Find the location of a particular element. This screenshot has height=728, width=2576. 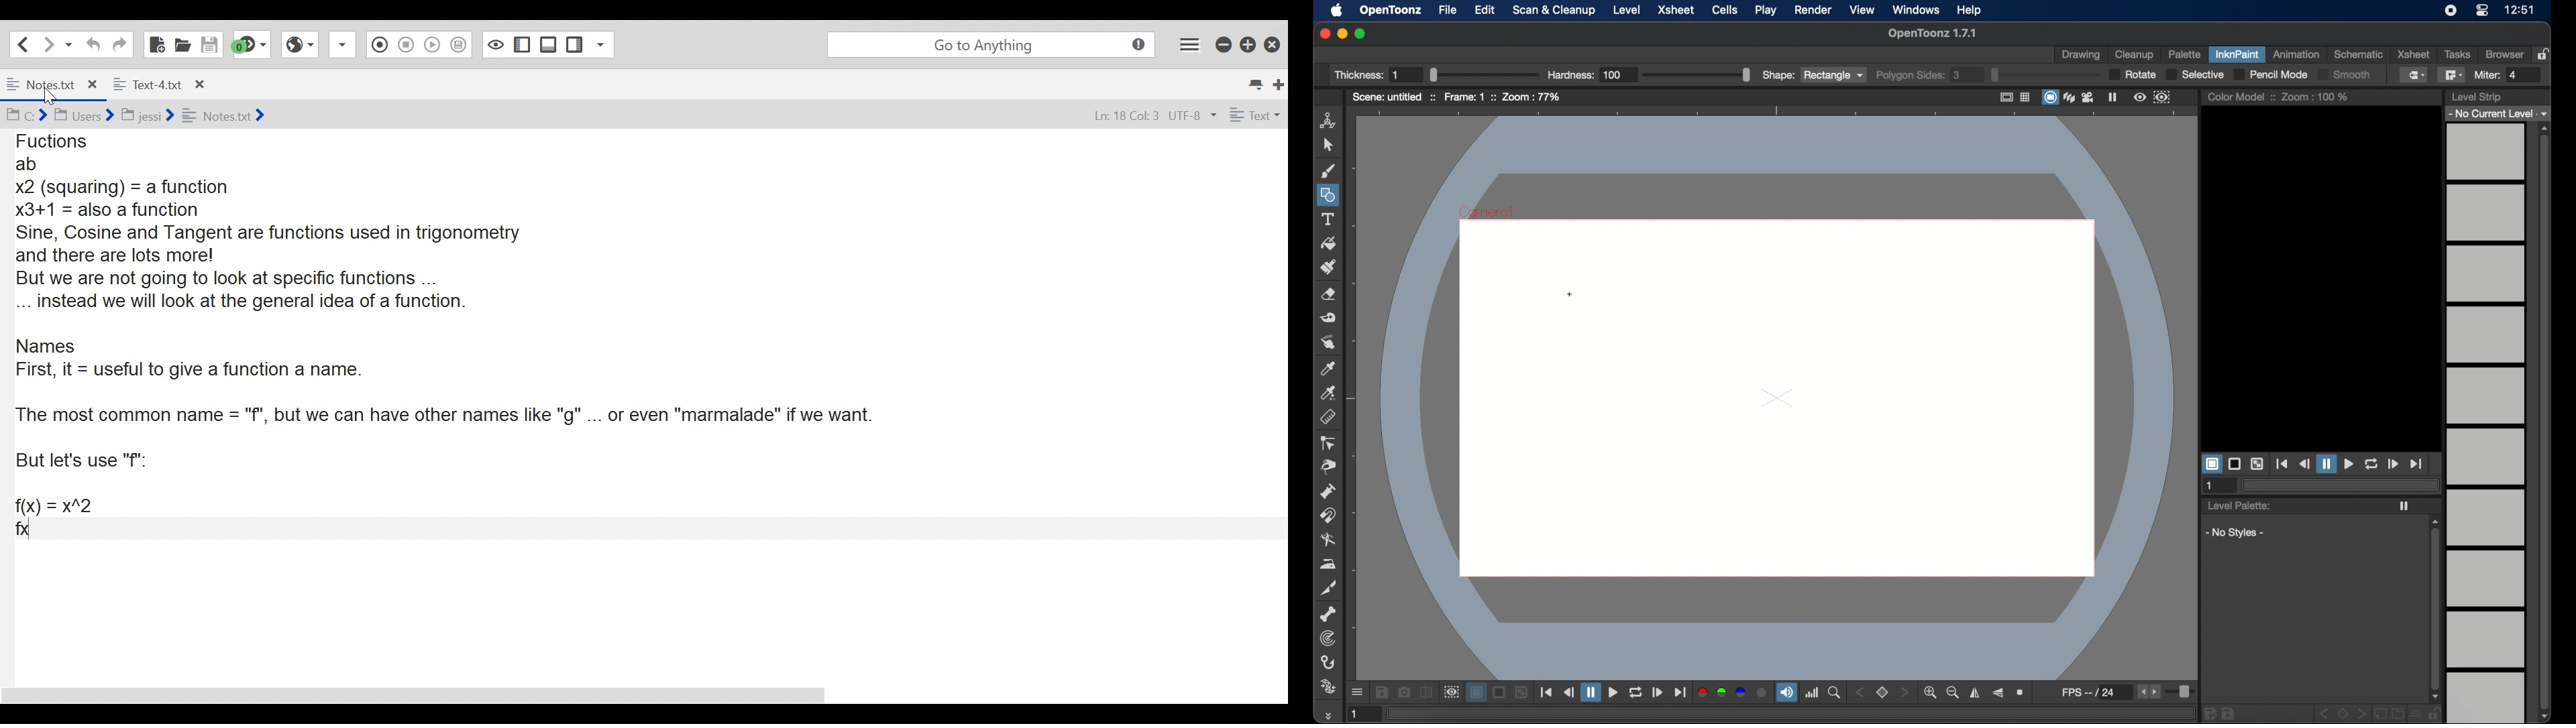

Go Forward one location is located at coordinates (48, 44).